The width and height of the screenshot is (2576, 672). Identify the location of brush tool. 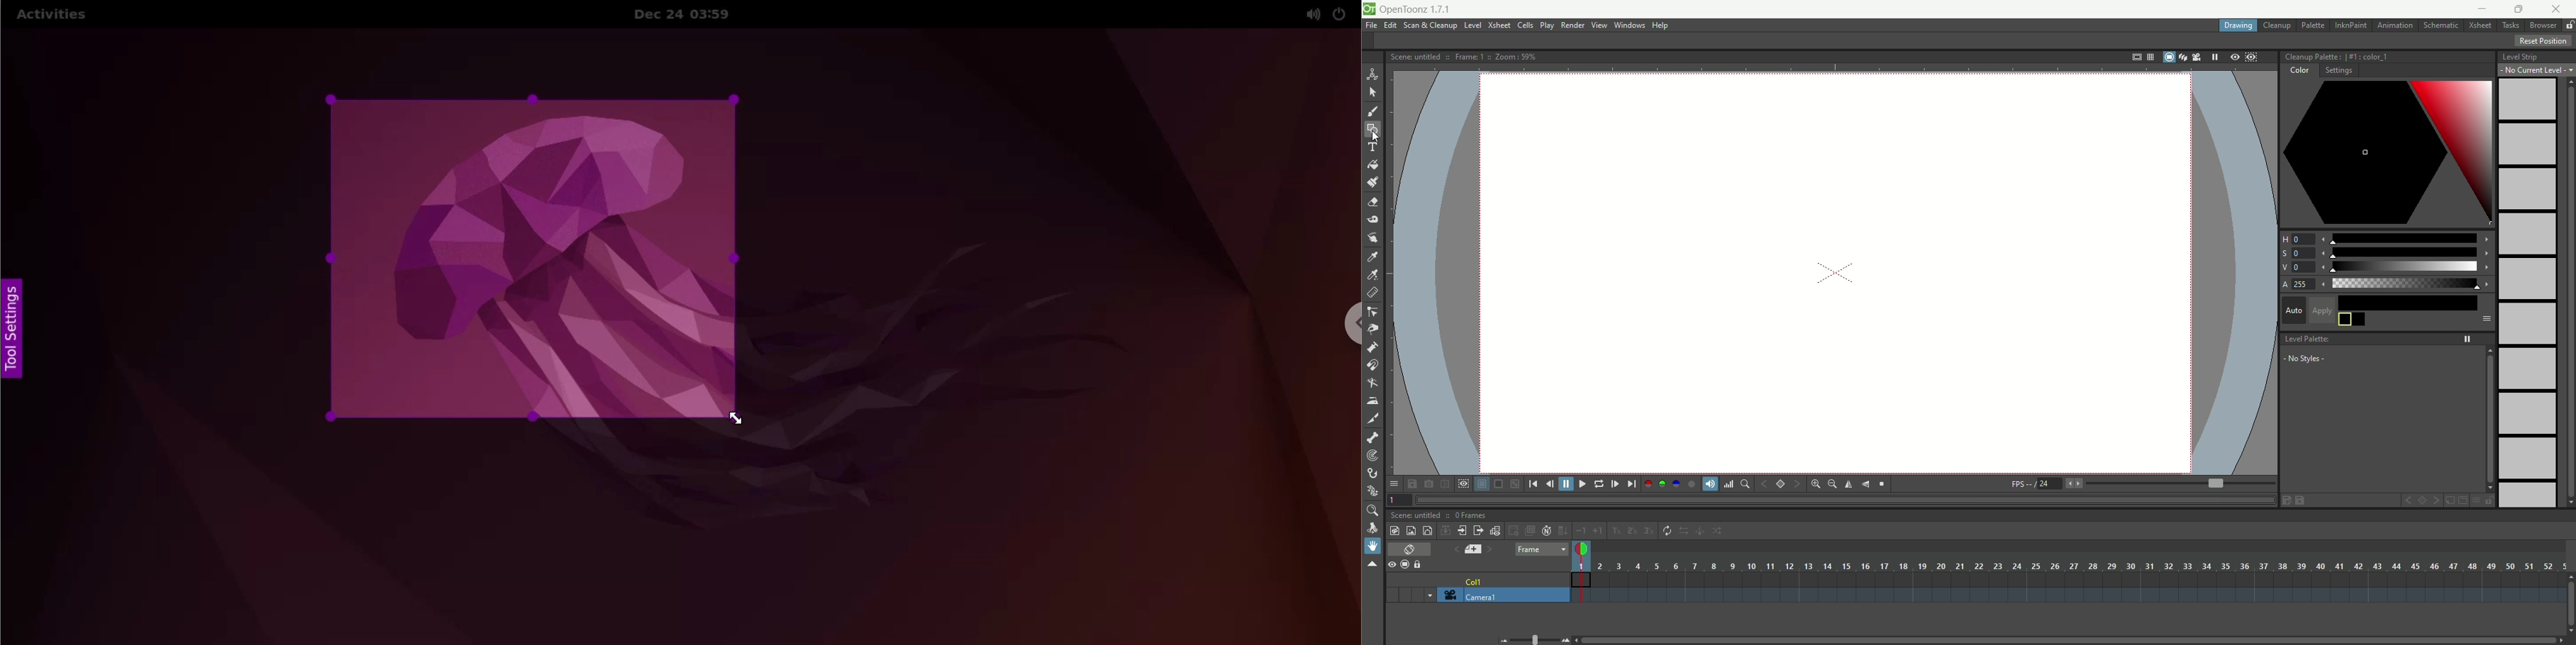
(1374, 113).